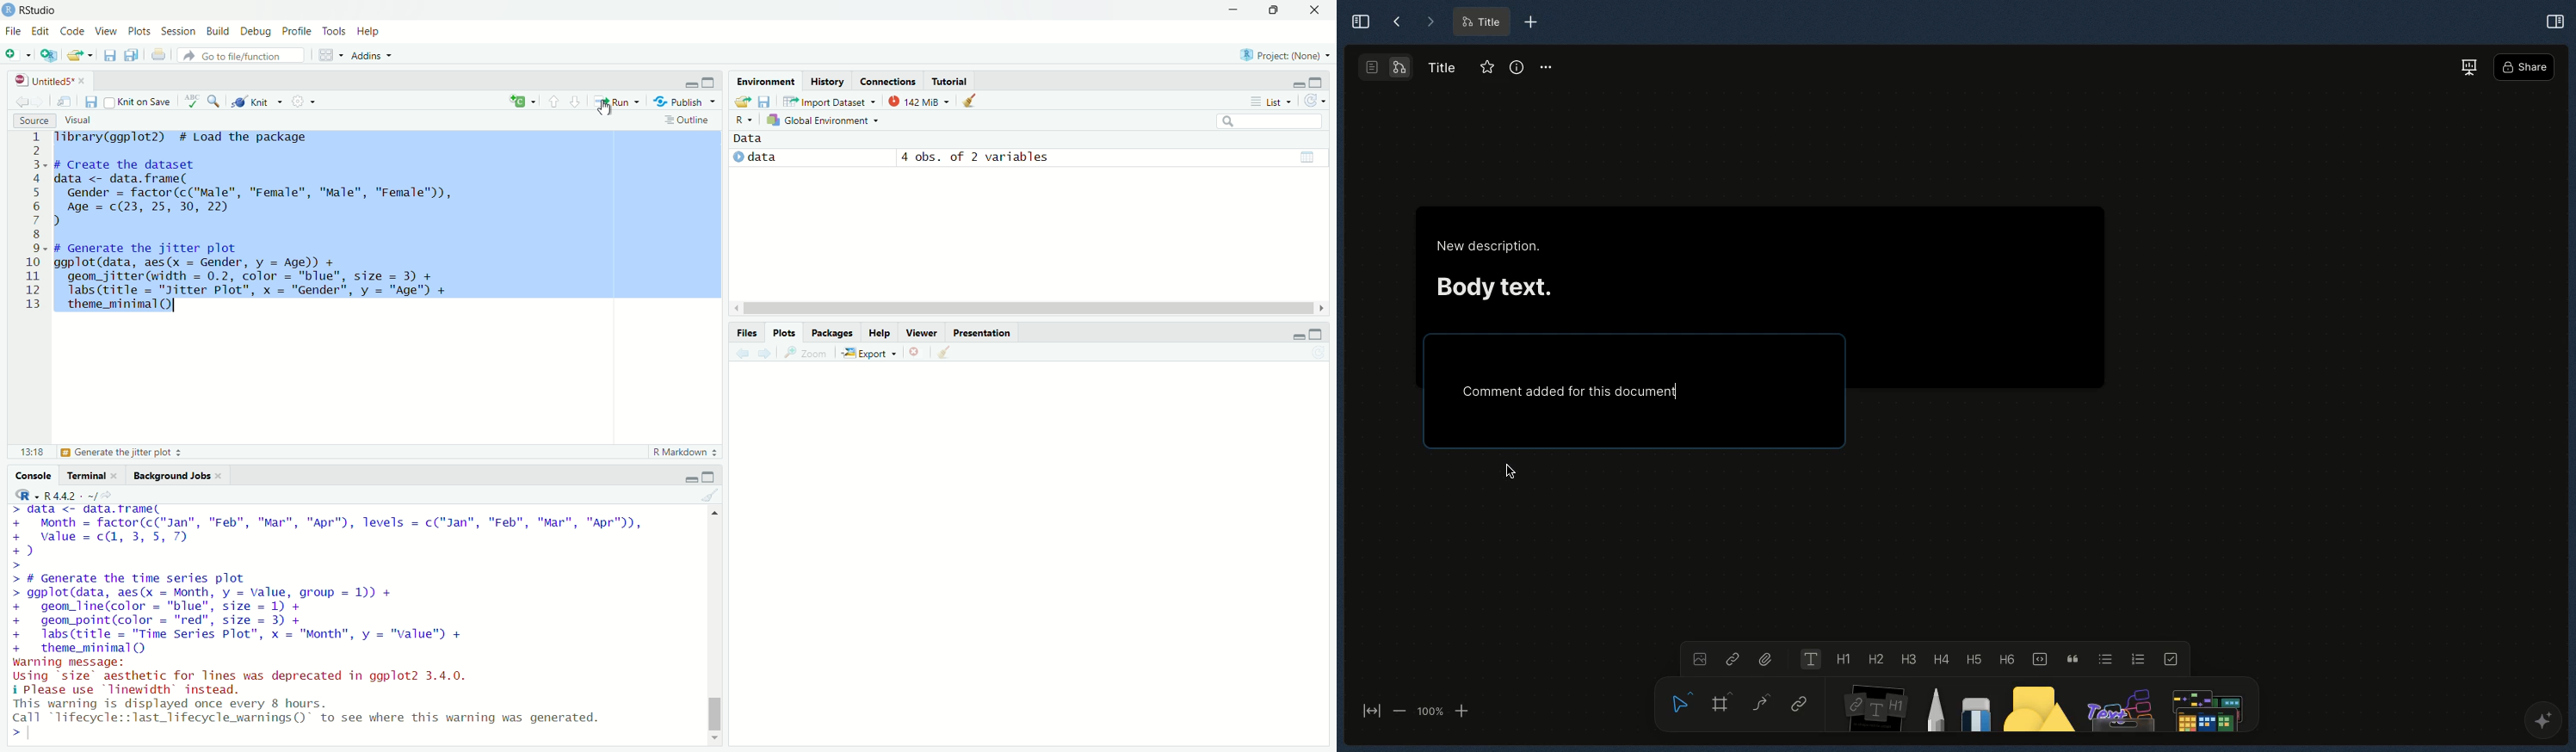 Image resolution: width=2576 pixels, height=756 pixels. What do you see at coordinates (687, 101) in the screenshot?
I see `publish` at bounding box center [687, 101].